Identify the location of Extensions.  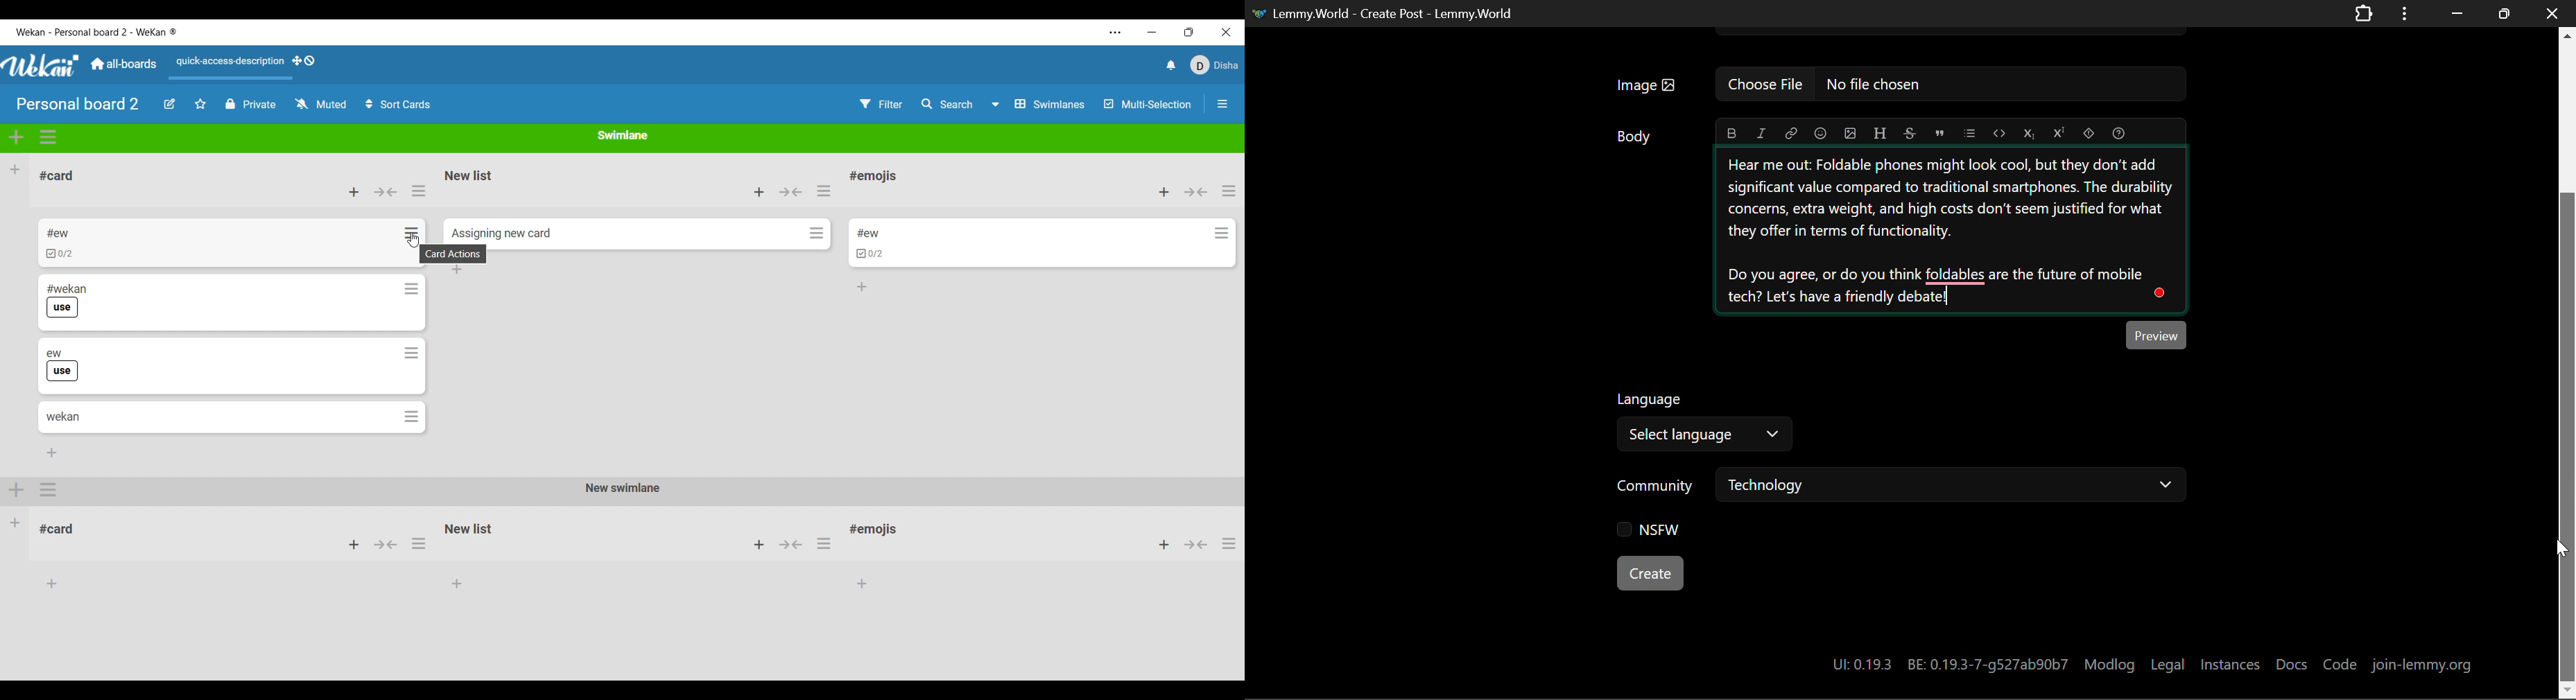
(2363, 12).